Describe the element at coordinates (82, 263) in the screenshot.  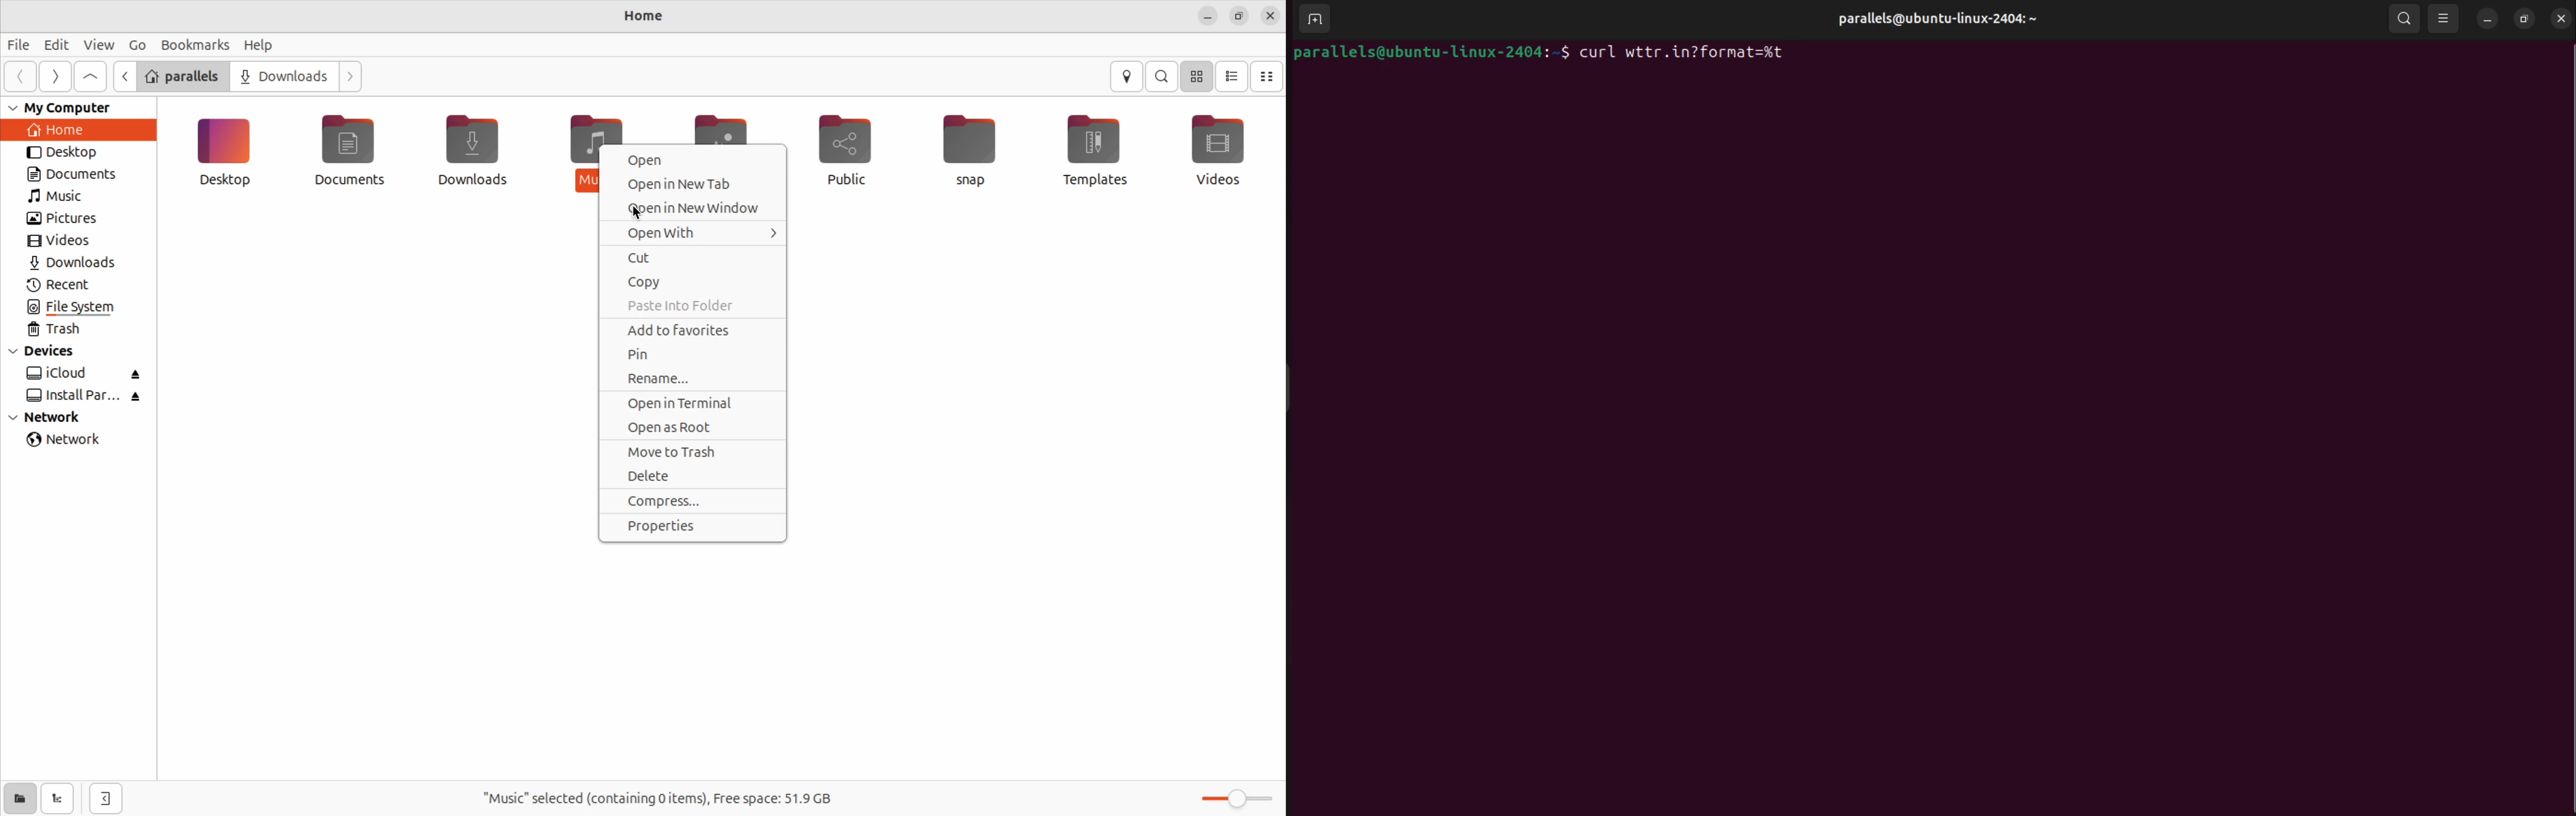
I see `downloads` at that location.